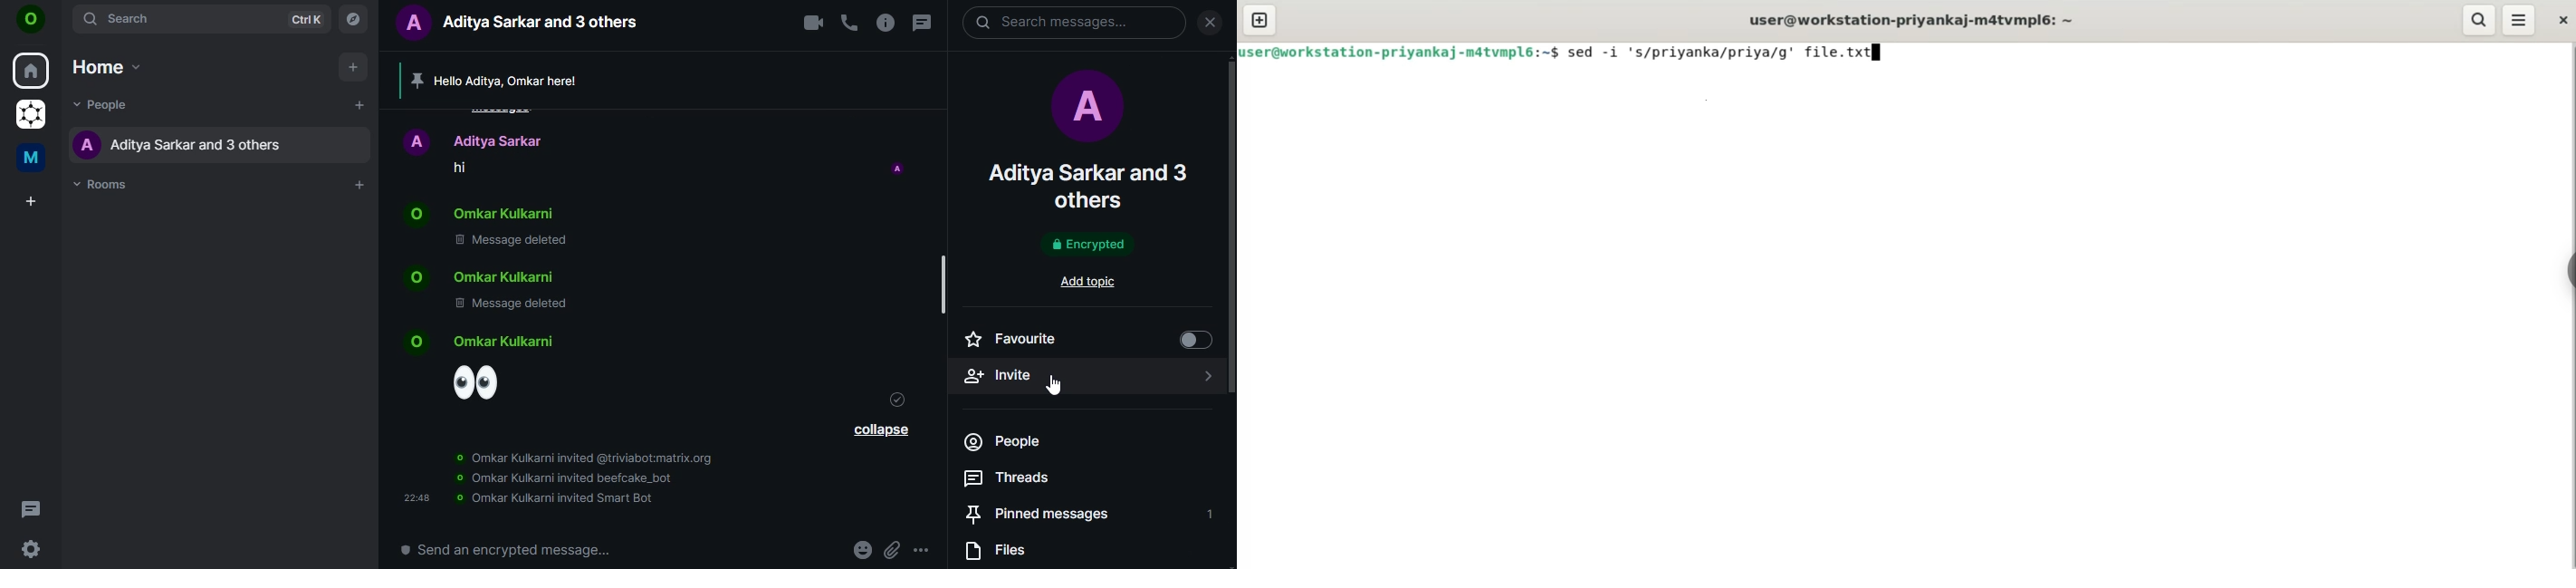 The image size is (2576, 588). What do you see at coordinates (526, 24) in the screenshot?
I see `aditya sarkar and 3 others` at bounding box center [526, 24].